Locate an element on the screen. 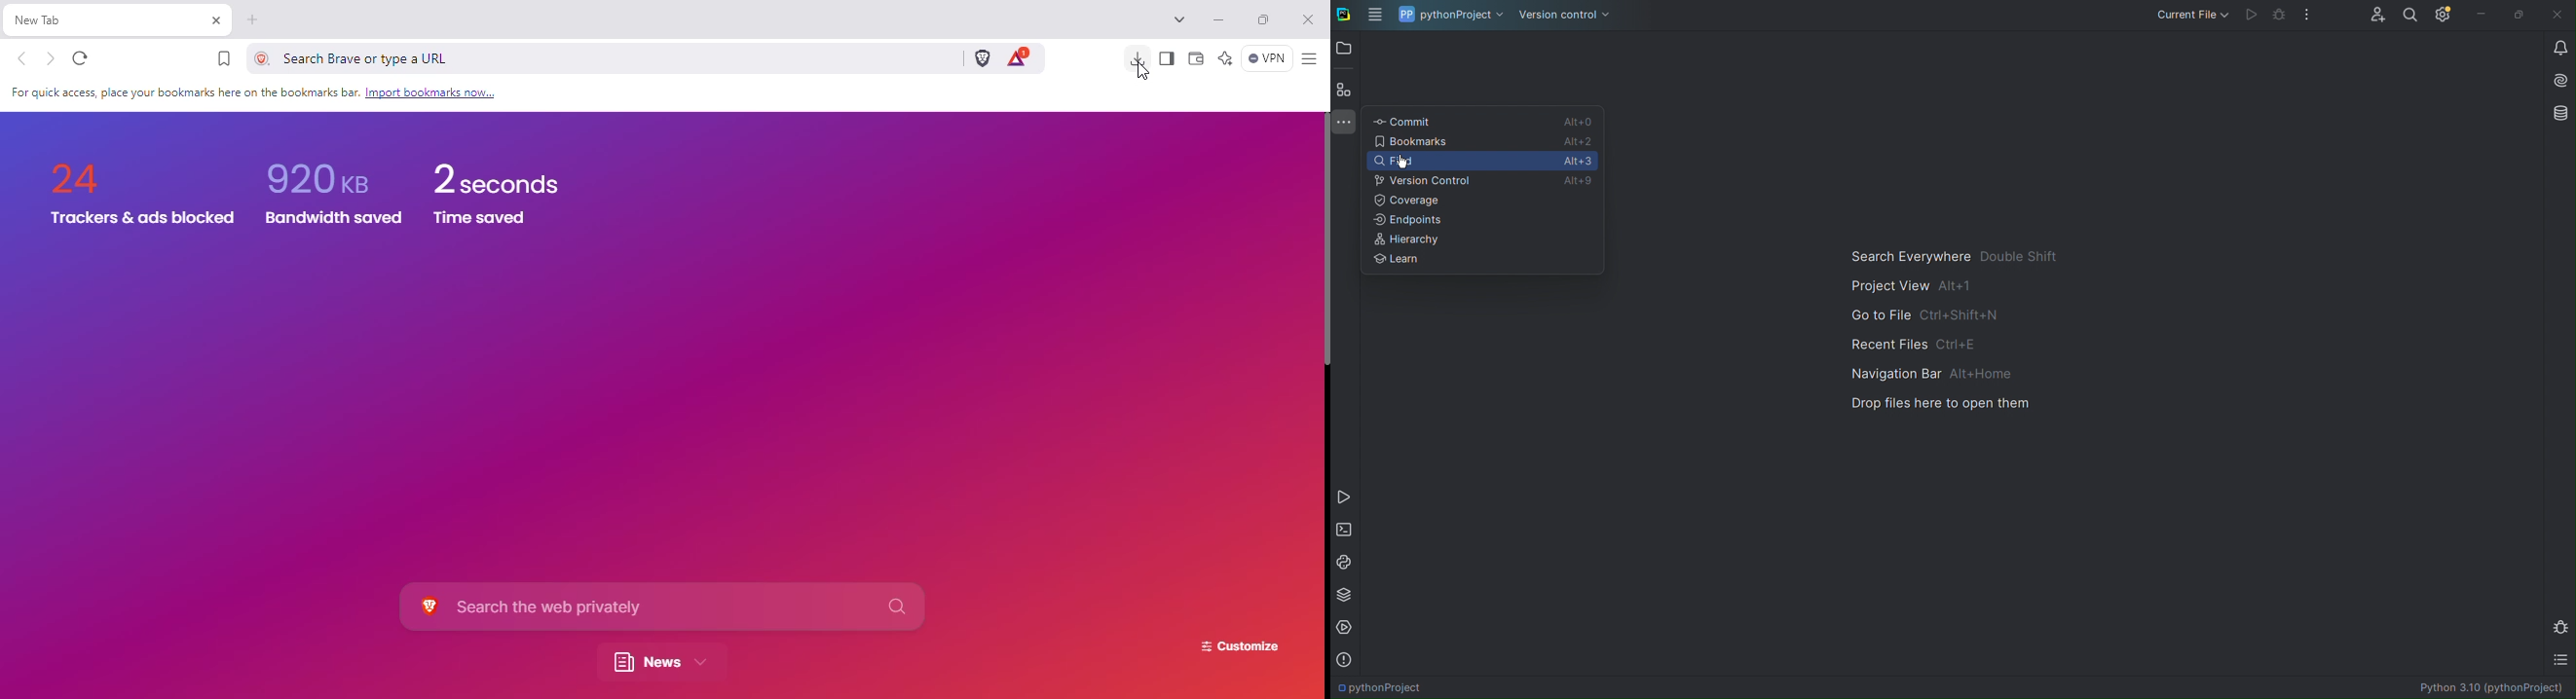 The image size is (2576, 700). Version control is located at coordinates (1567, 14).